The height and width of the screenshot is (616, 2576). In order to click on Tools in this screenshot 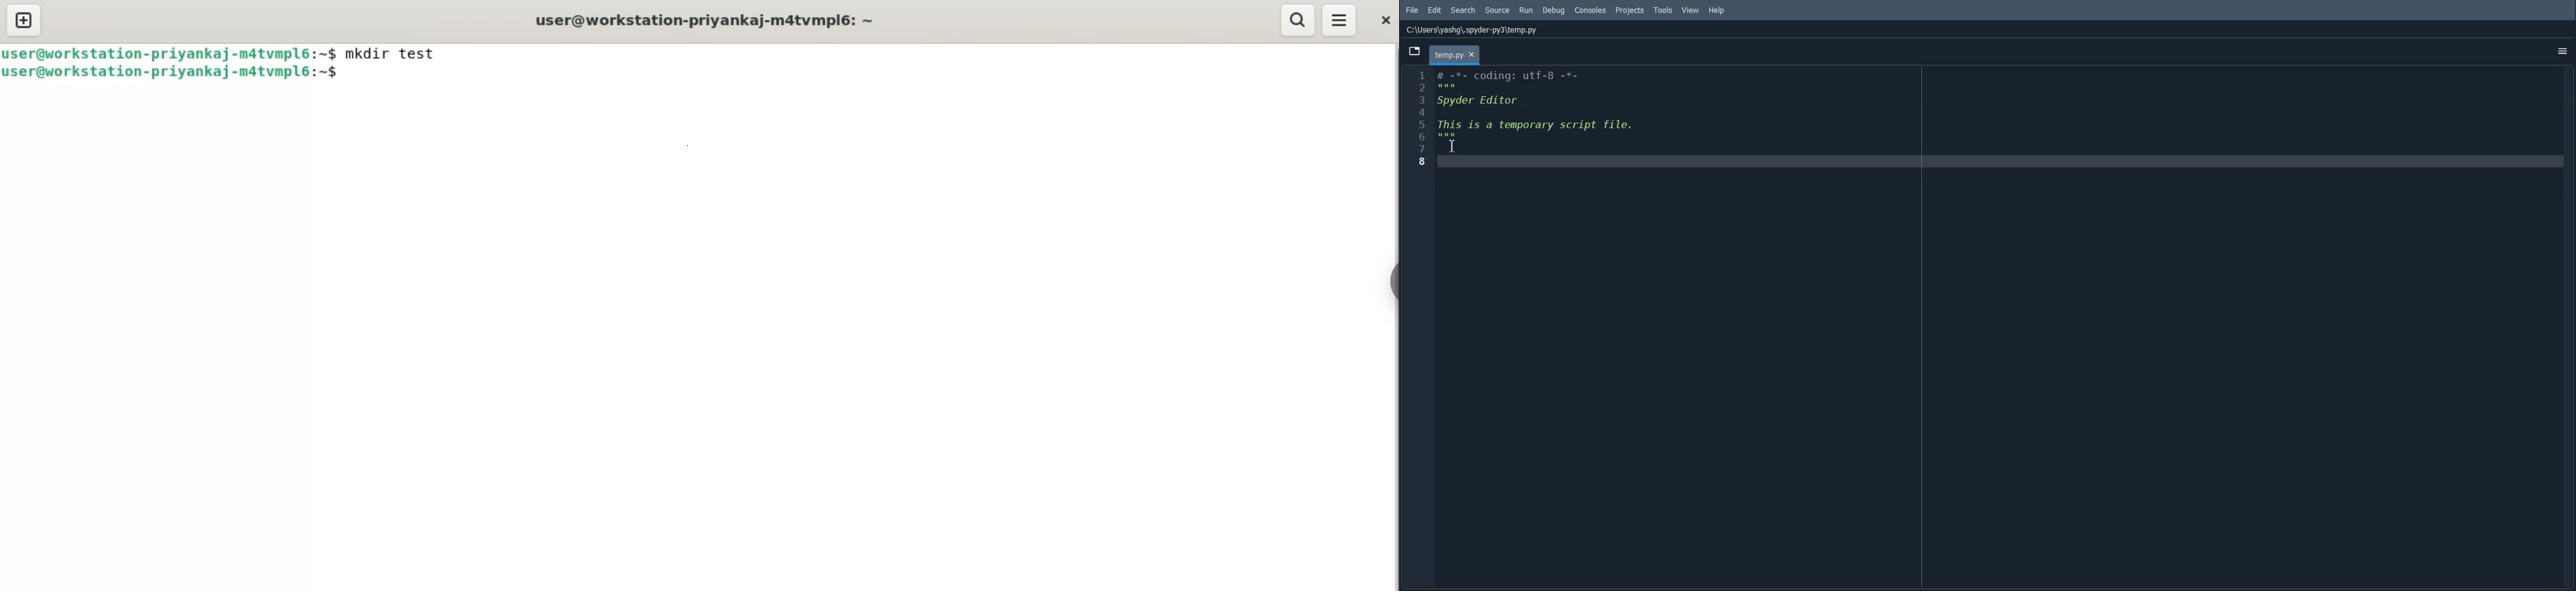, I will do `click(1665, 10)`.